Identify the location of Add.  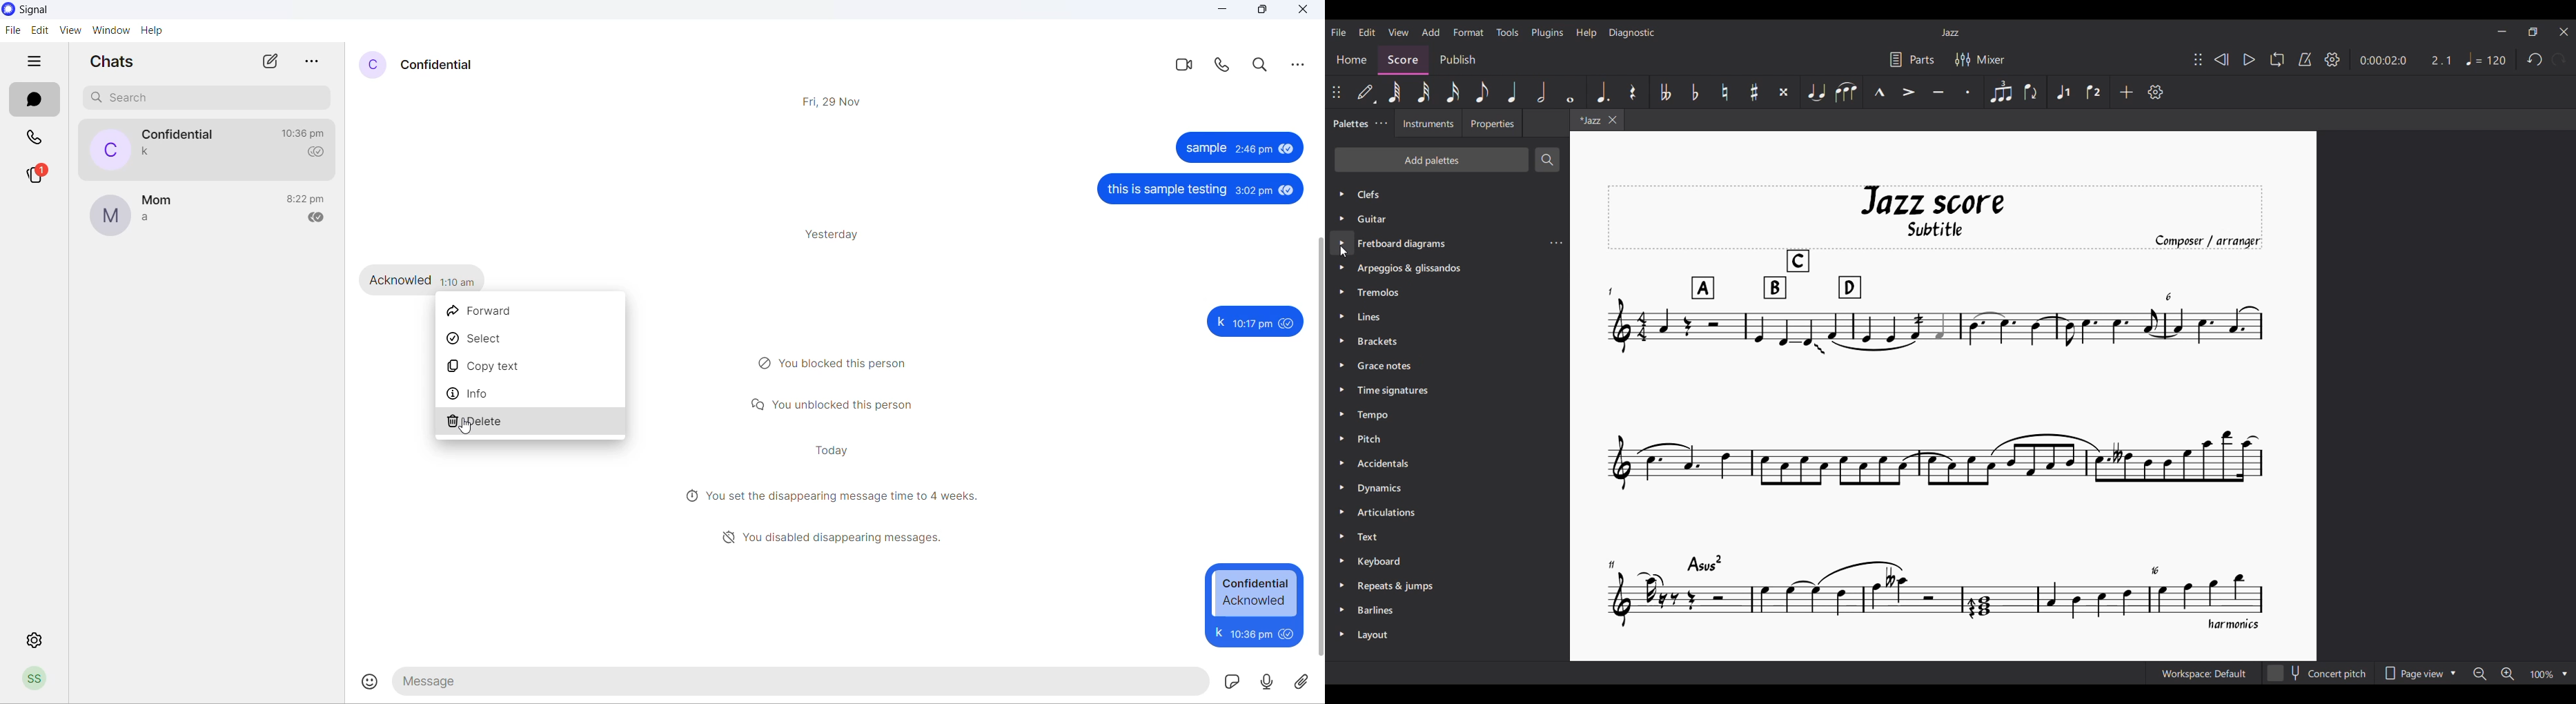
(2127, 92).